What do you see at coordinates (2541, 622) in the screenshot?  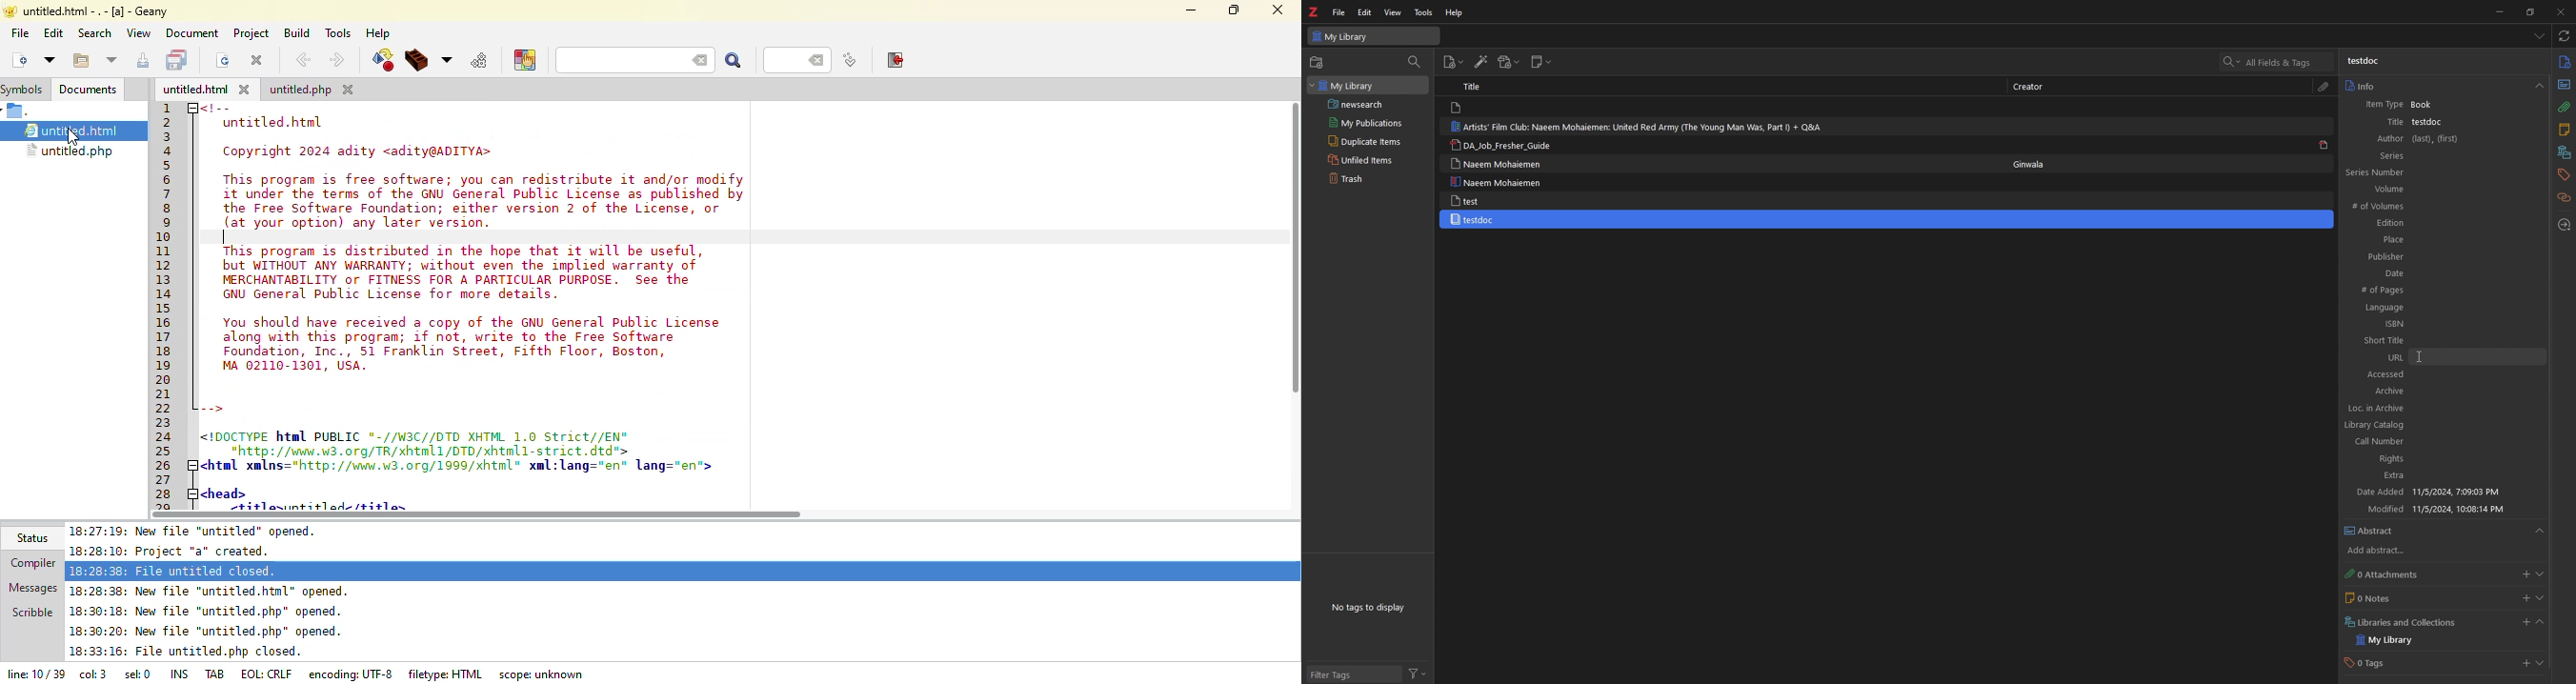 I see `collapse` at bounding box center [2541, 622].